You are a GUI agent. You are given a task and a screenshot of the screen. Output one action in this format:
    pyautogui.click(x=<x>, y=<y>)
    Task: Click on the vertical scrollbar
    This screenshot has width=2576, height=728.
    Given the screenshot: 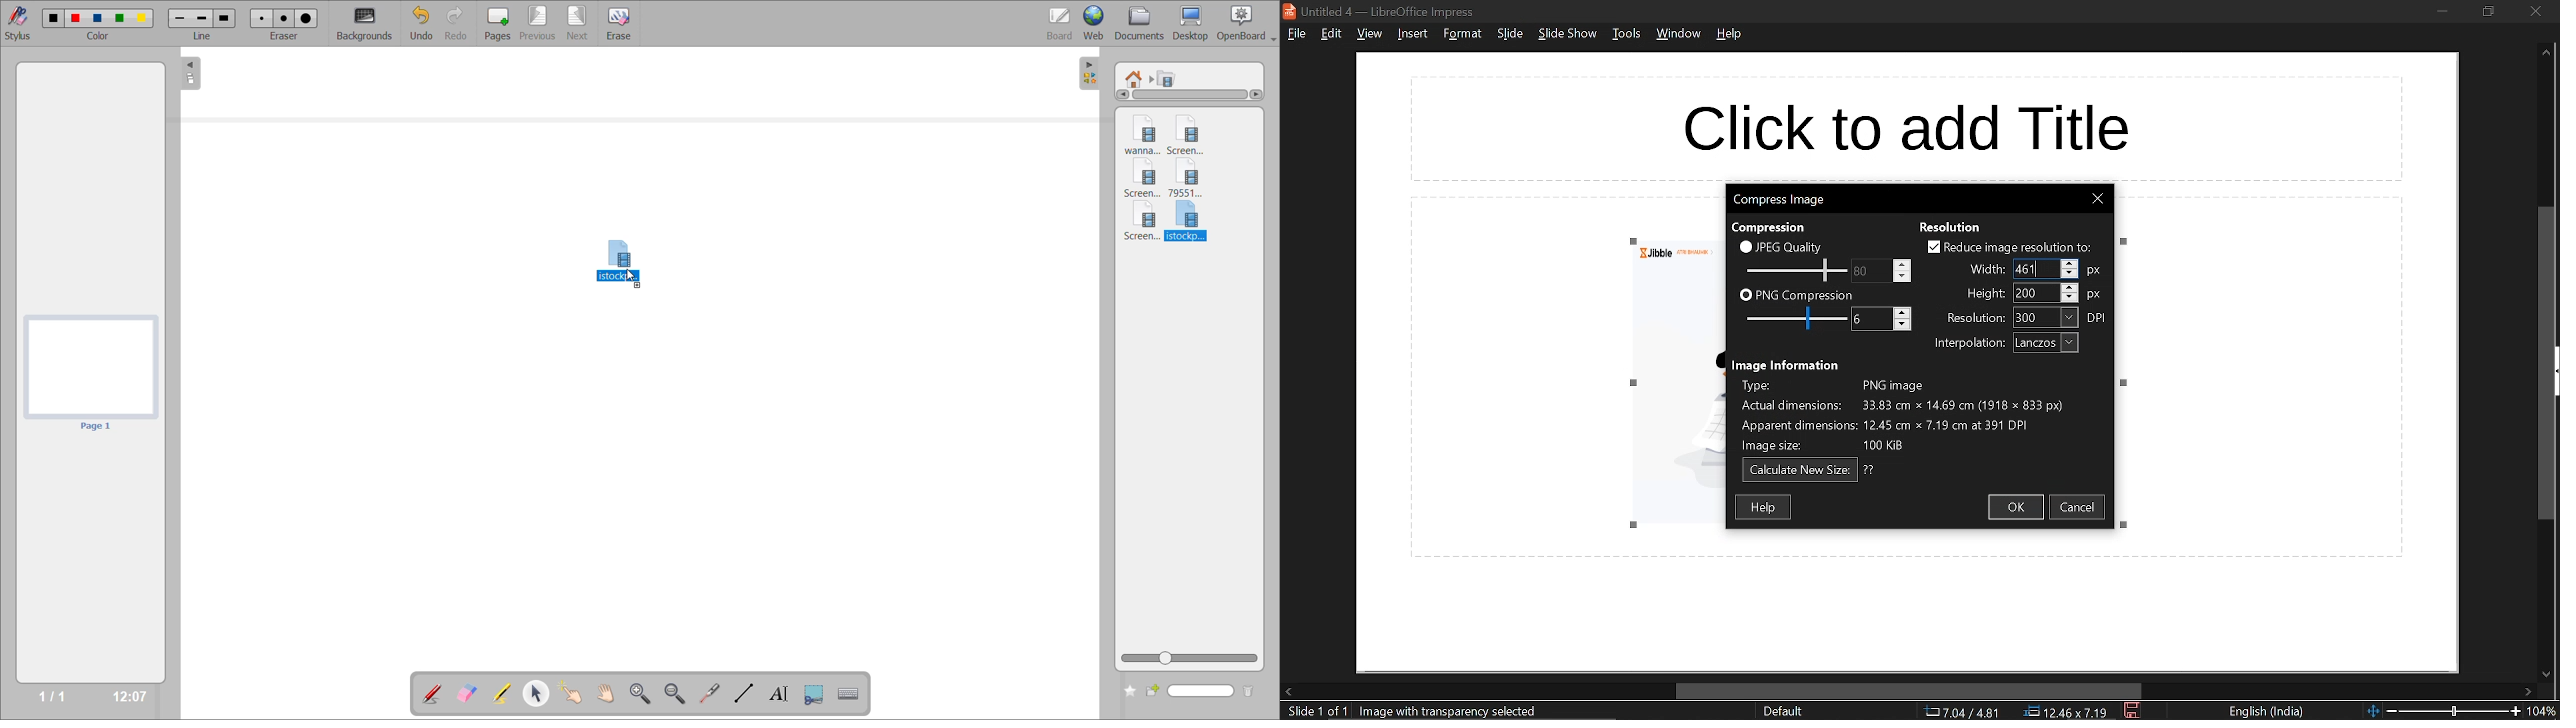 What is the action you would take?
    pyautogui.click(x=2547, y=363)
    